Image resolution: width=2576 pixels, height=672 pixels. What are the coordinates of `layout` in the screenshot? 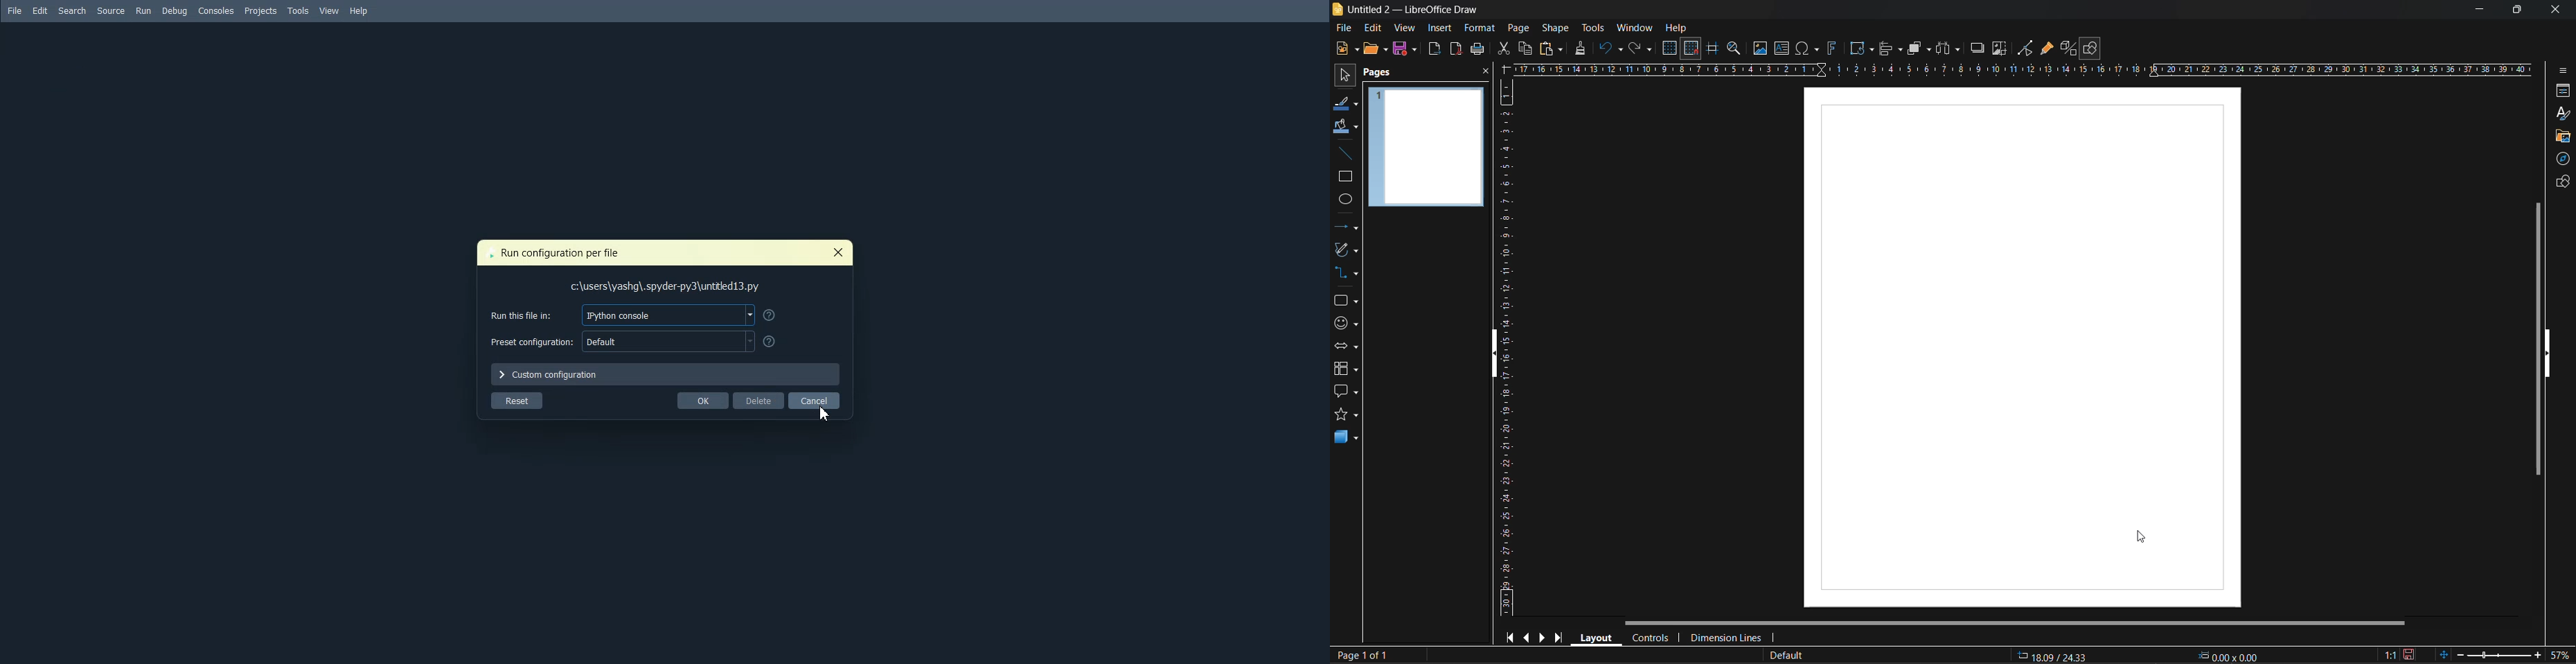 It's located at (1598, 638).